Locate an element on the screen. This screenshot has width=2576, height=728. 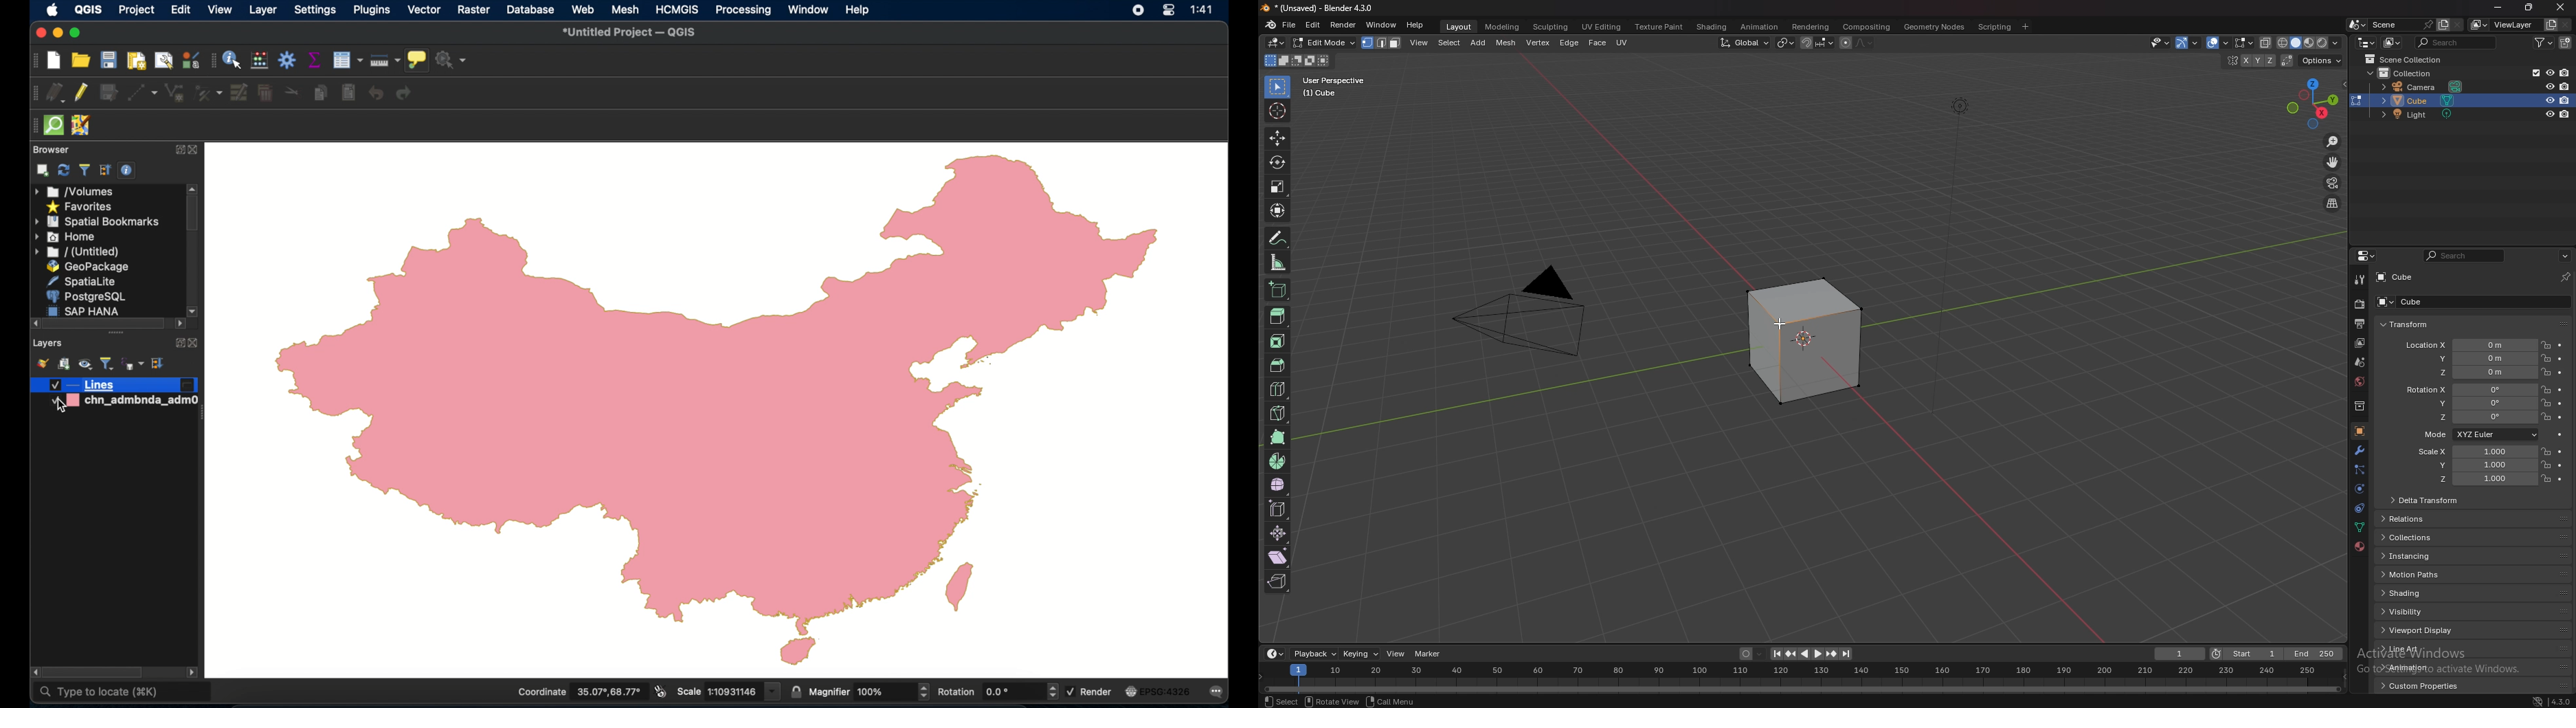
layer is located at coordinates (261, 10).